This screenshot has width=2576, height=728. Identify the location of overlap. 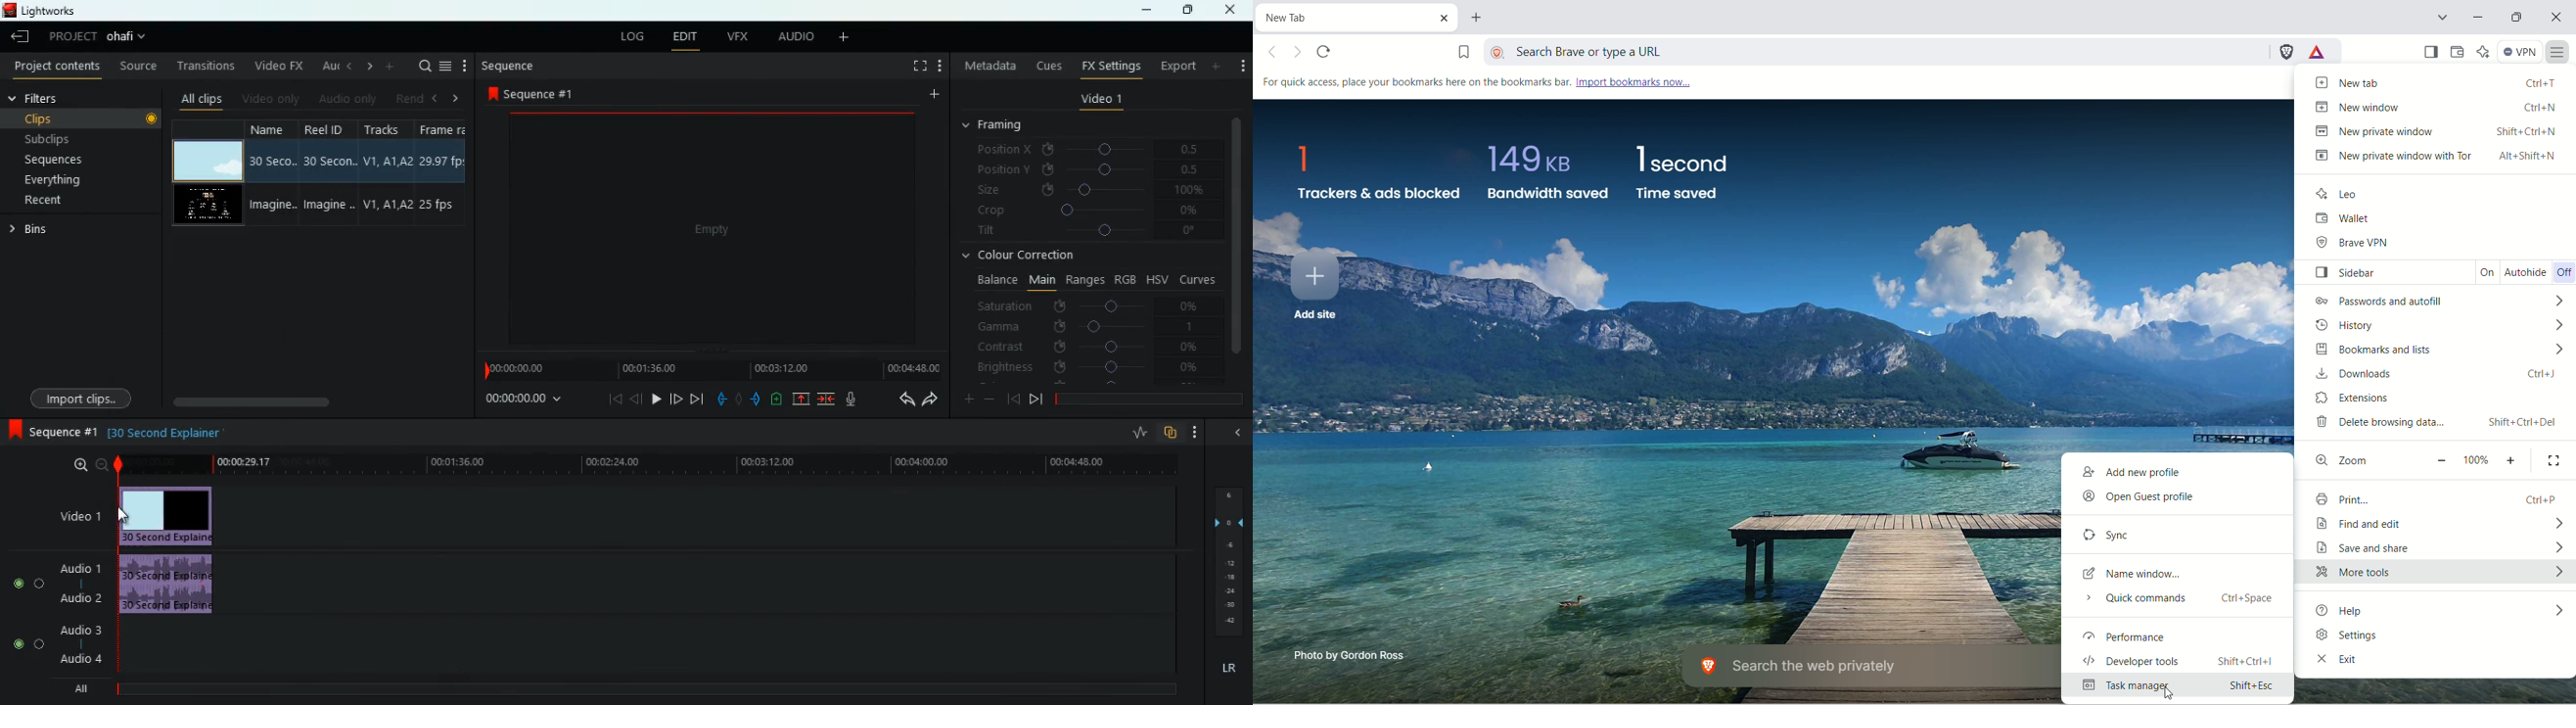
(1171, 434).